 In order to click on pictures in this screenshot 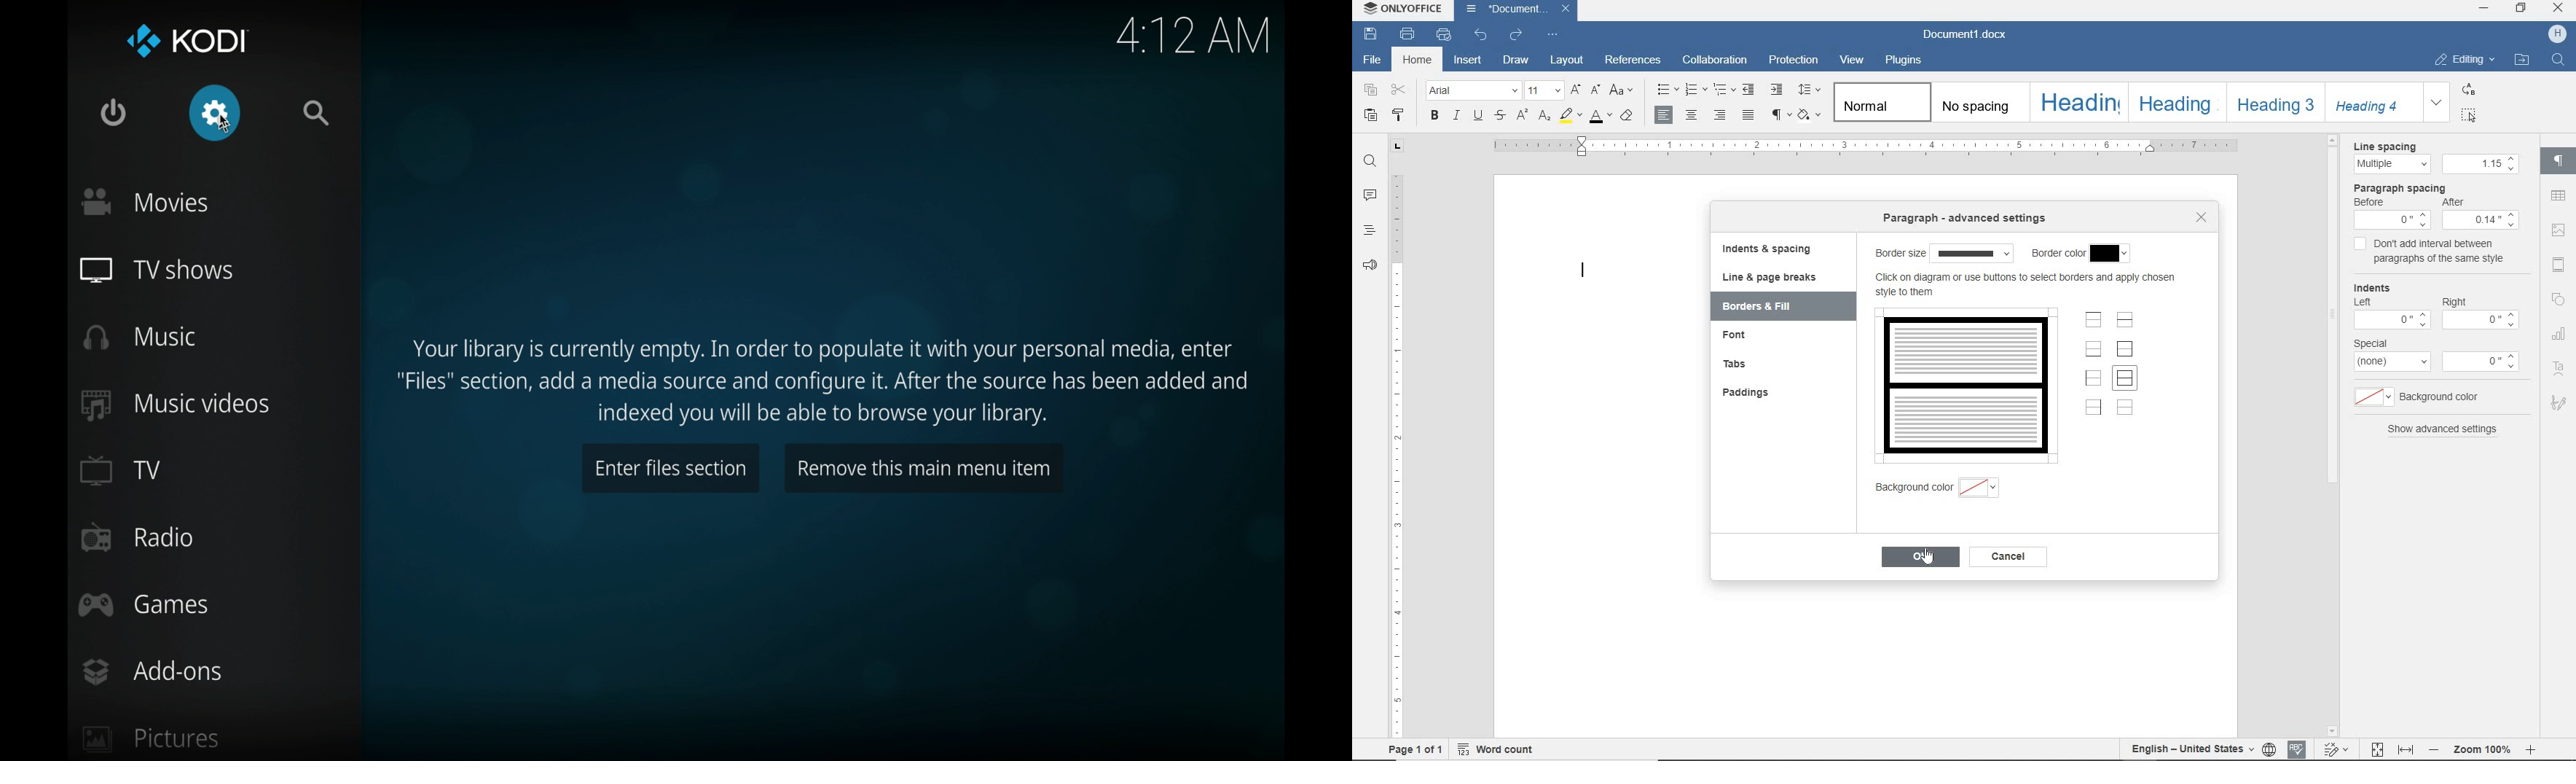, I will do `click(154, 739)`.